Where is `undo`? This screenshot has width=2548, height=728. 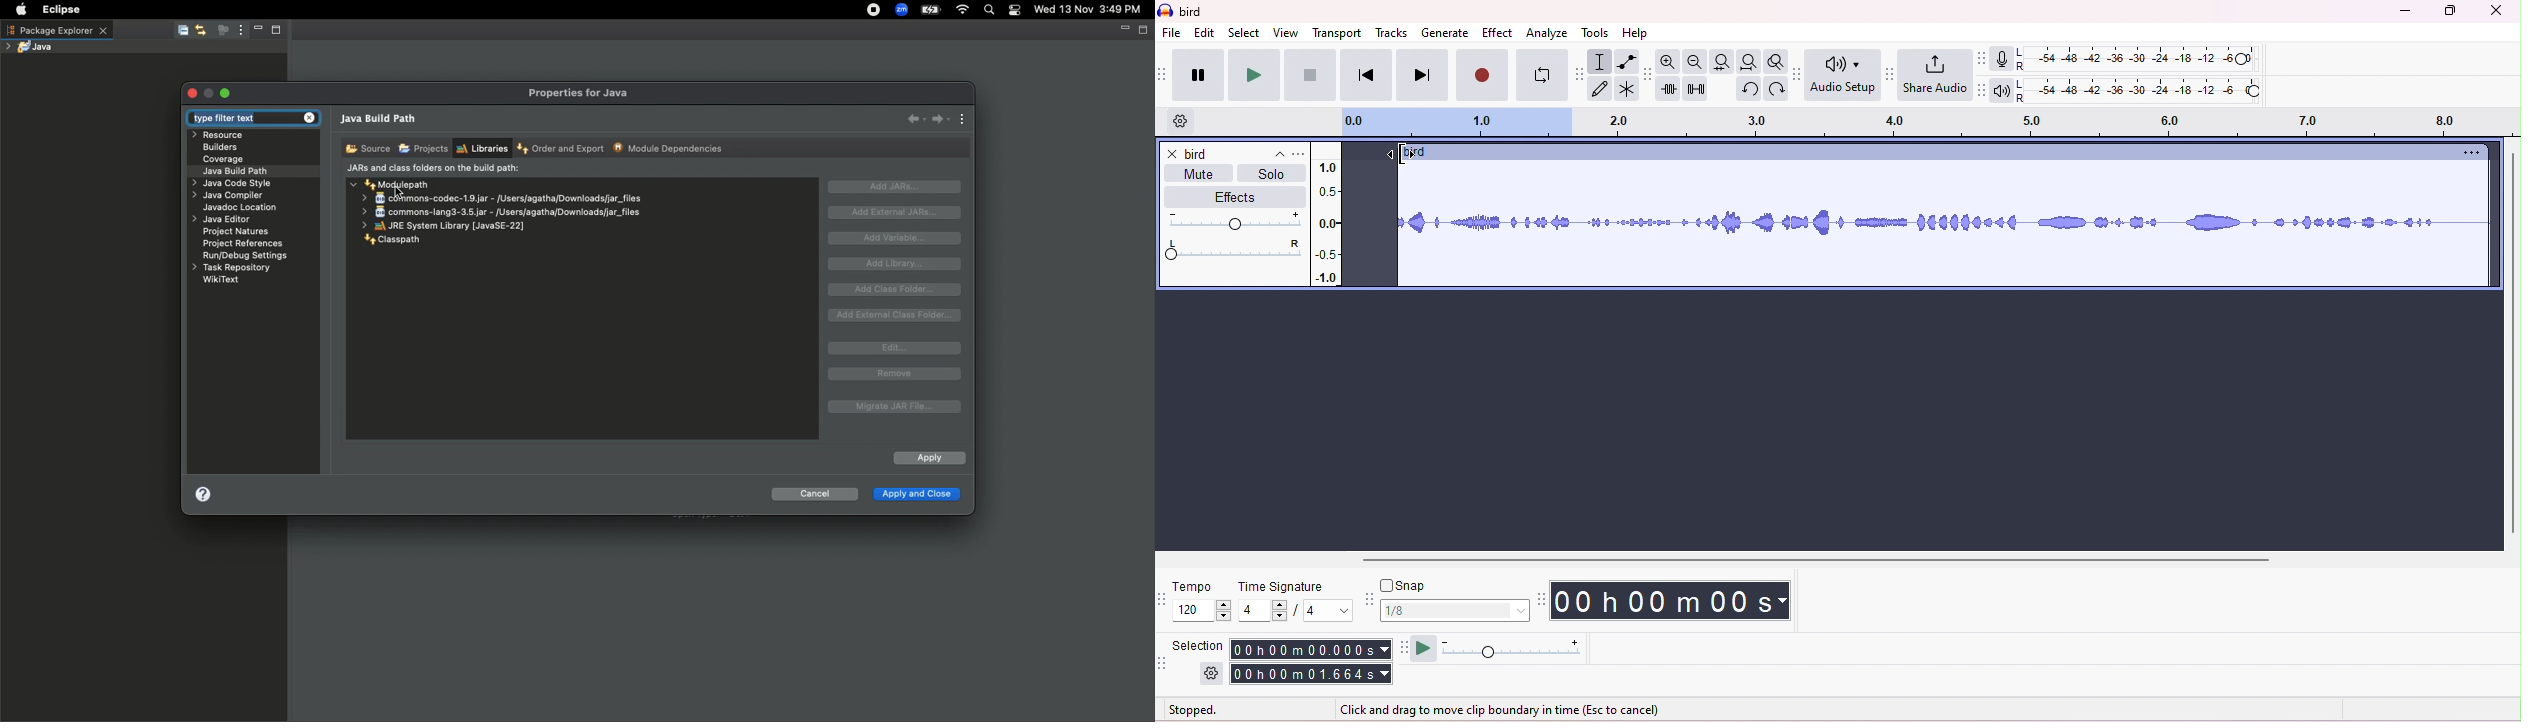
undo is located at coordinates (1747, 91).